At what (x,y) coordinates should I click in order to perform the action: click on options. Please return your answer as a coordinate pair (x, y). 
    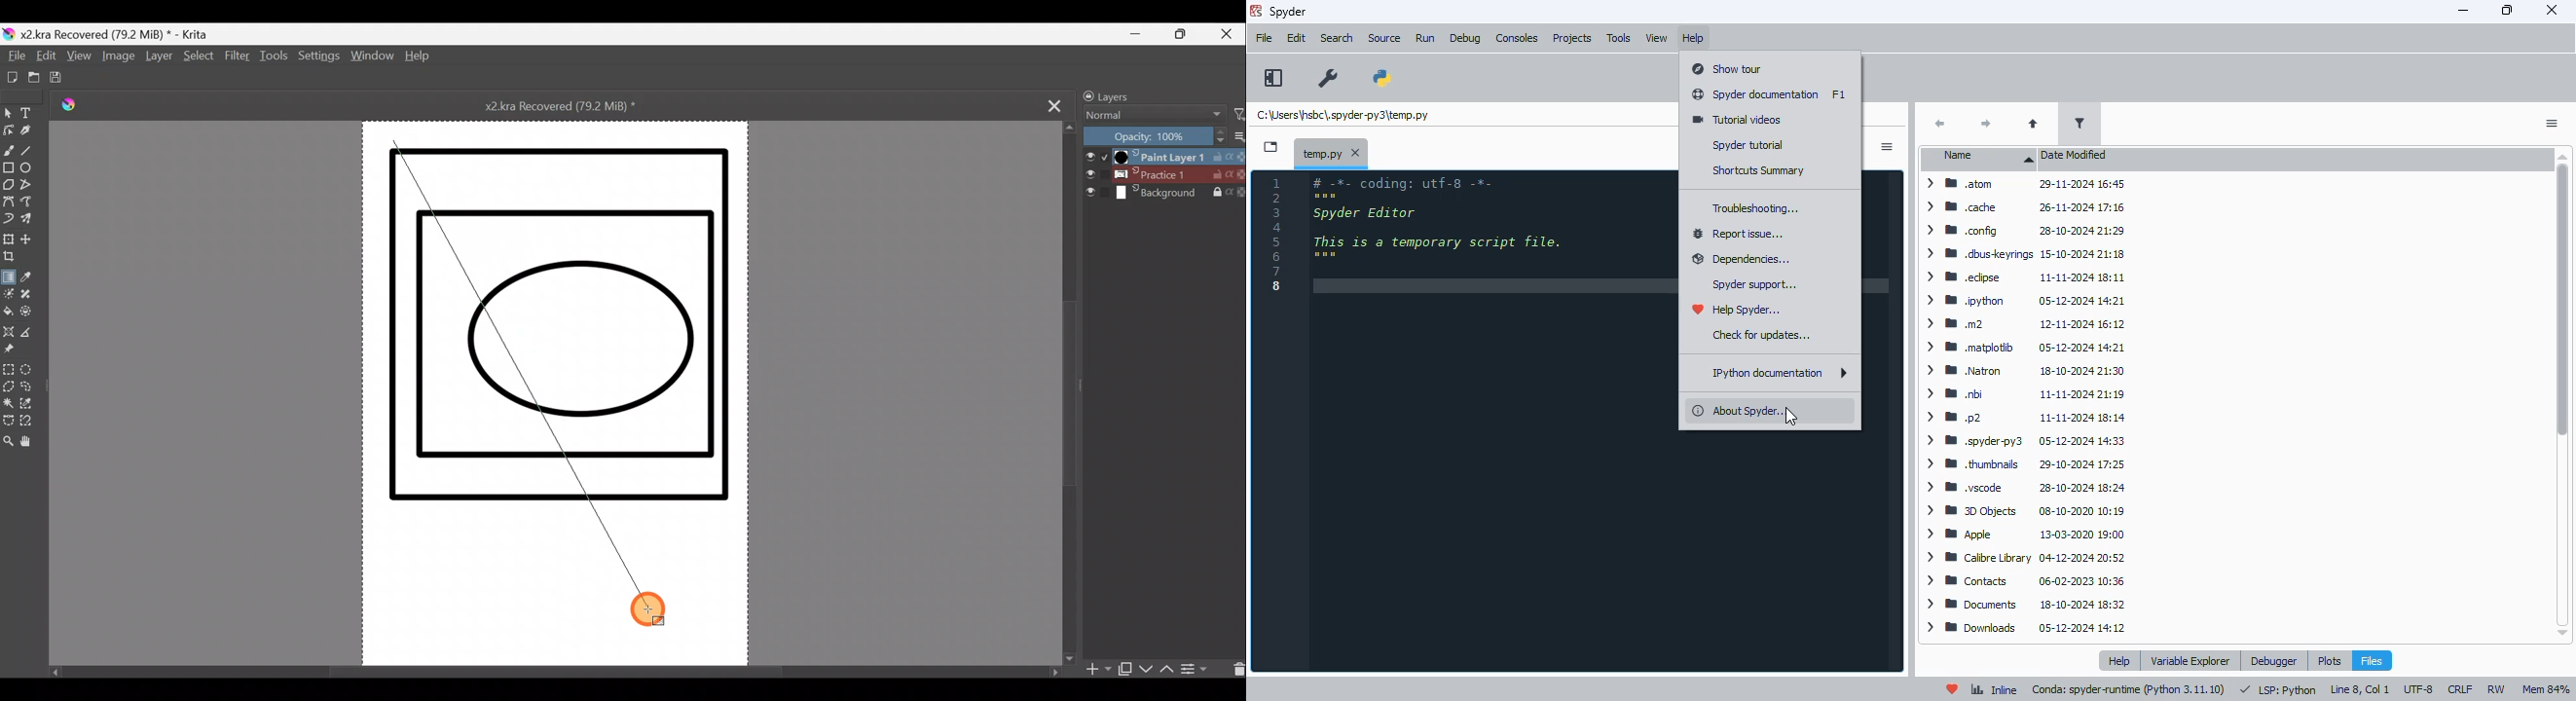
    Looking at the image, I should click on (2554, 124).